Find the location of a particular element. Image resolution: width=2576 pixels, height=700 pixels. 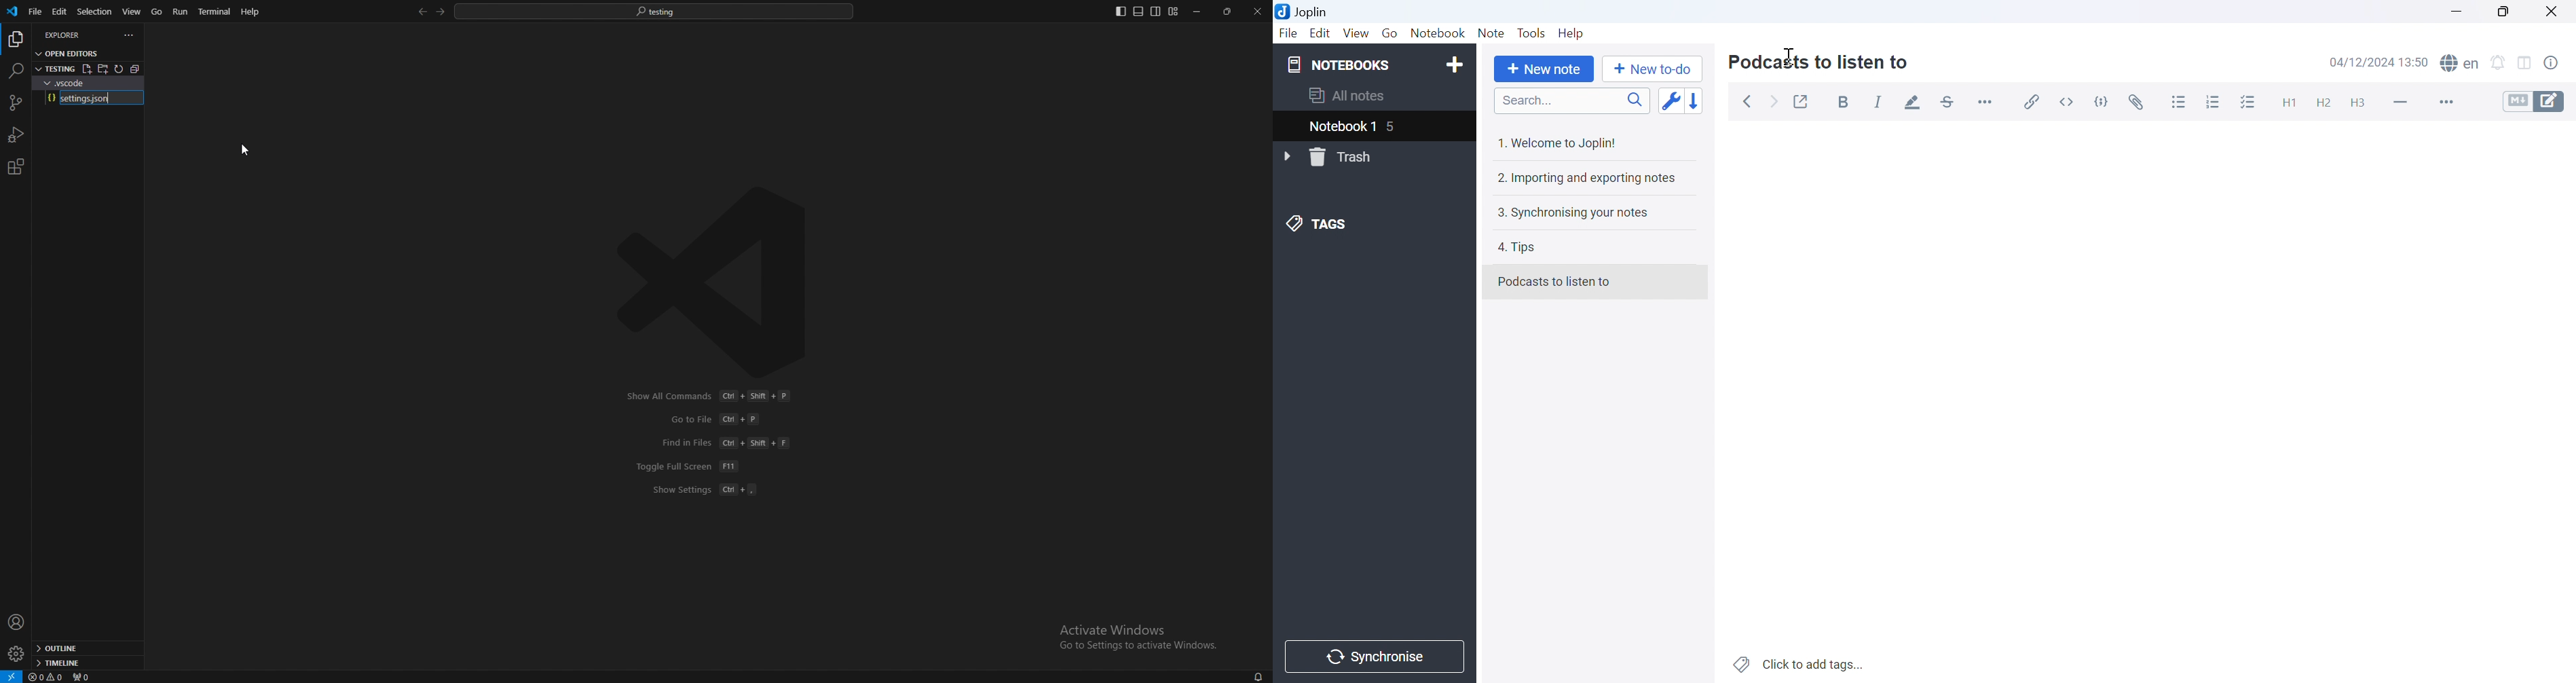

Synchronise is located at coordinates (1377, 657).